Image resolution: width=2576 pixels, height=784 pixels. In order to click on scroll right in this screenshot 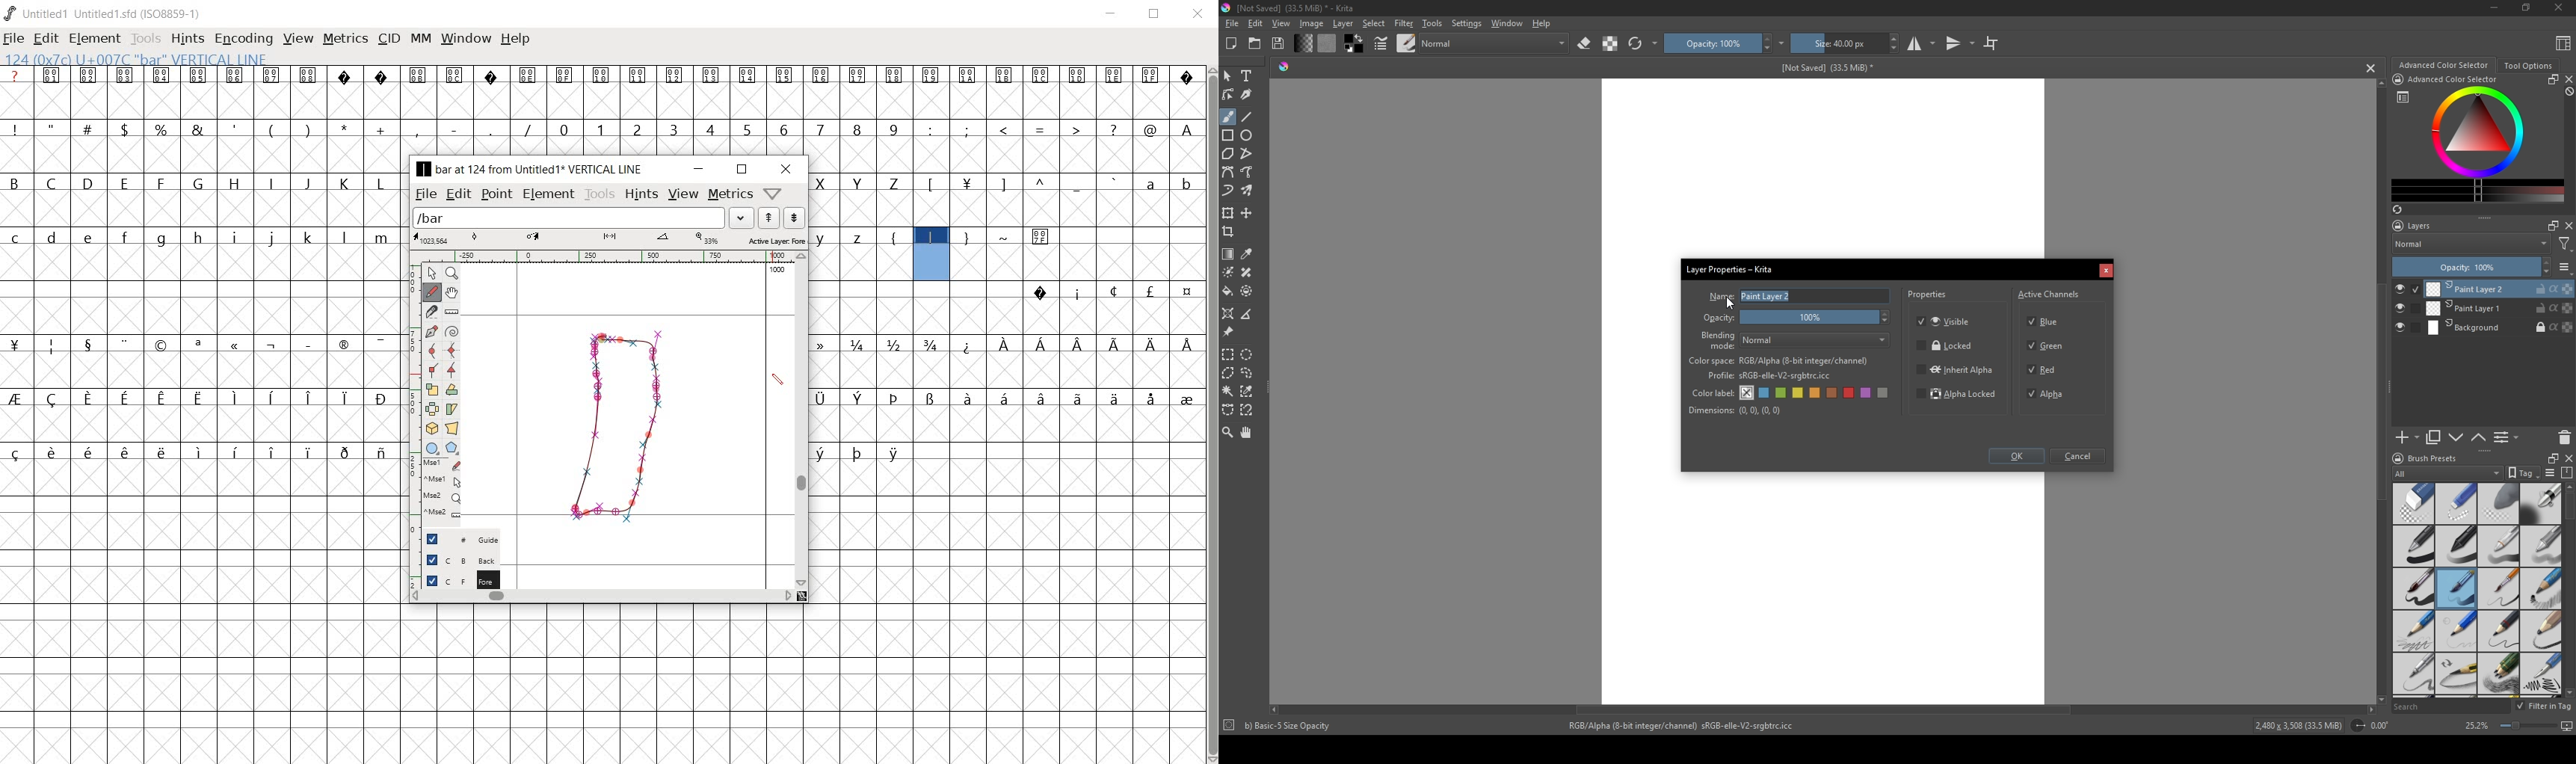, I will do `click(2372, 710)`.